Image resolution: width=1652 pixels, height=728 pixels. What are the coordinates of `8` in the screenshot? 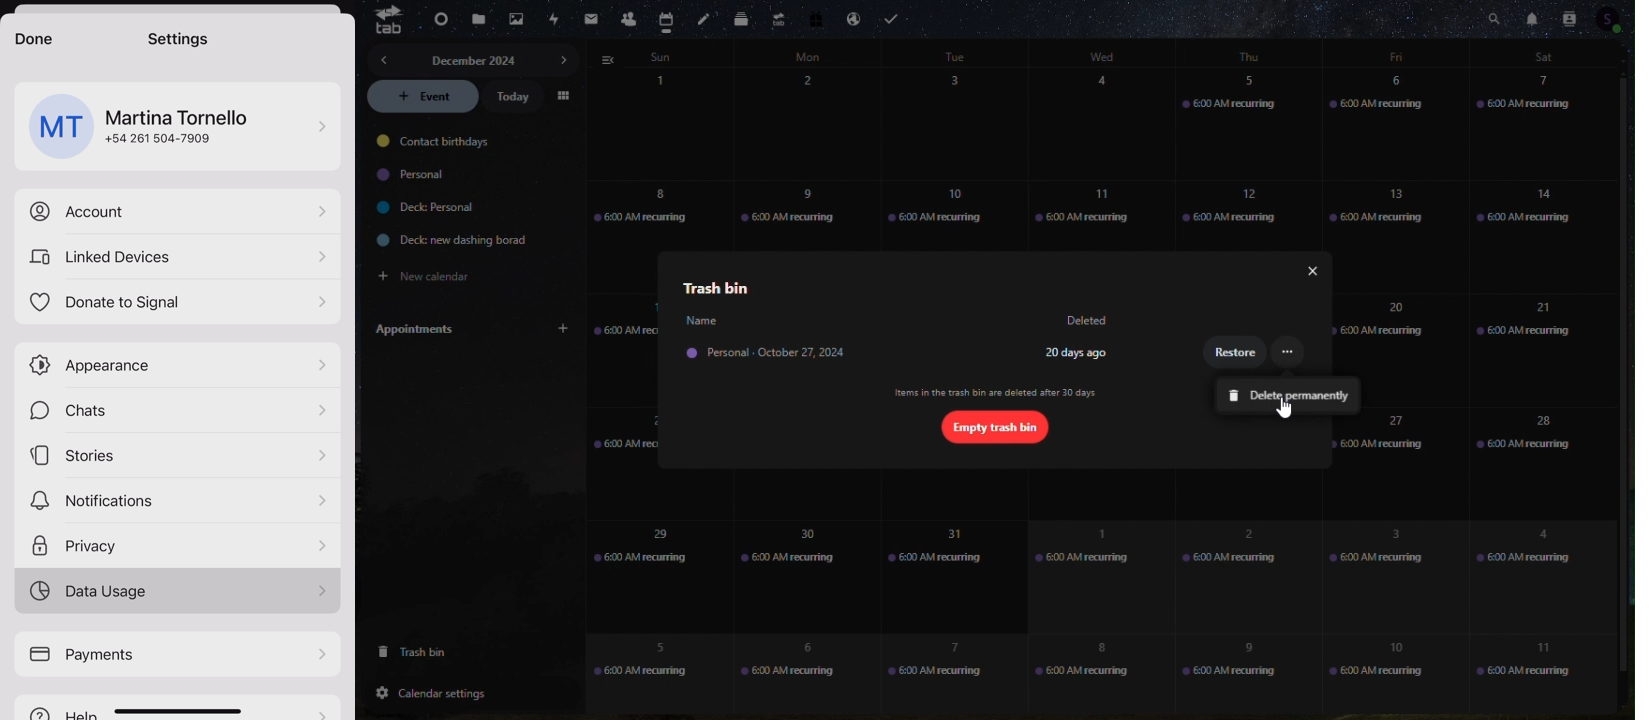 It's located at (1087, 674).